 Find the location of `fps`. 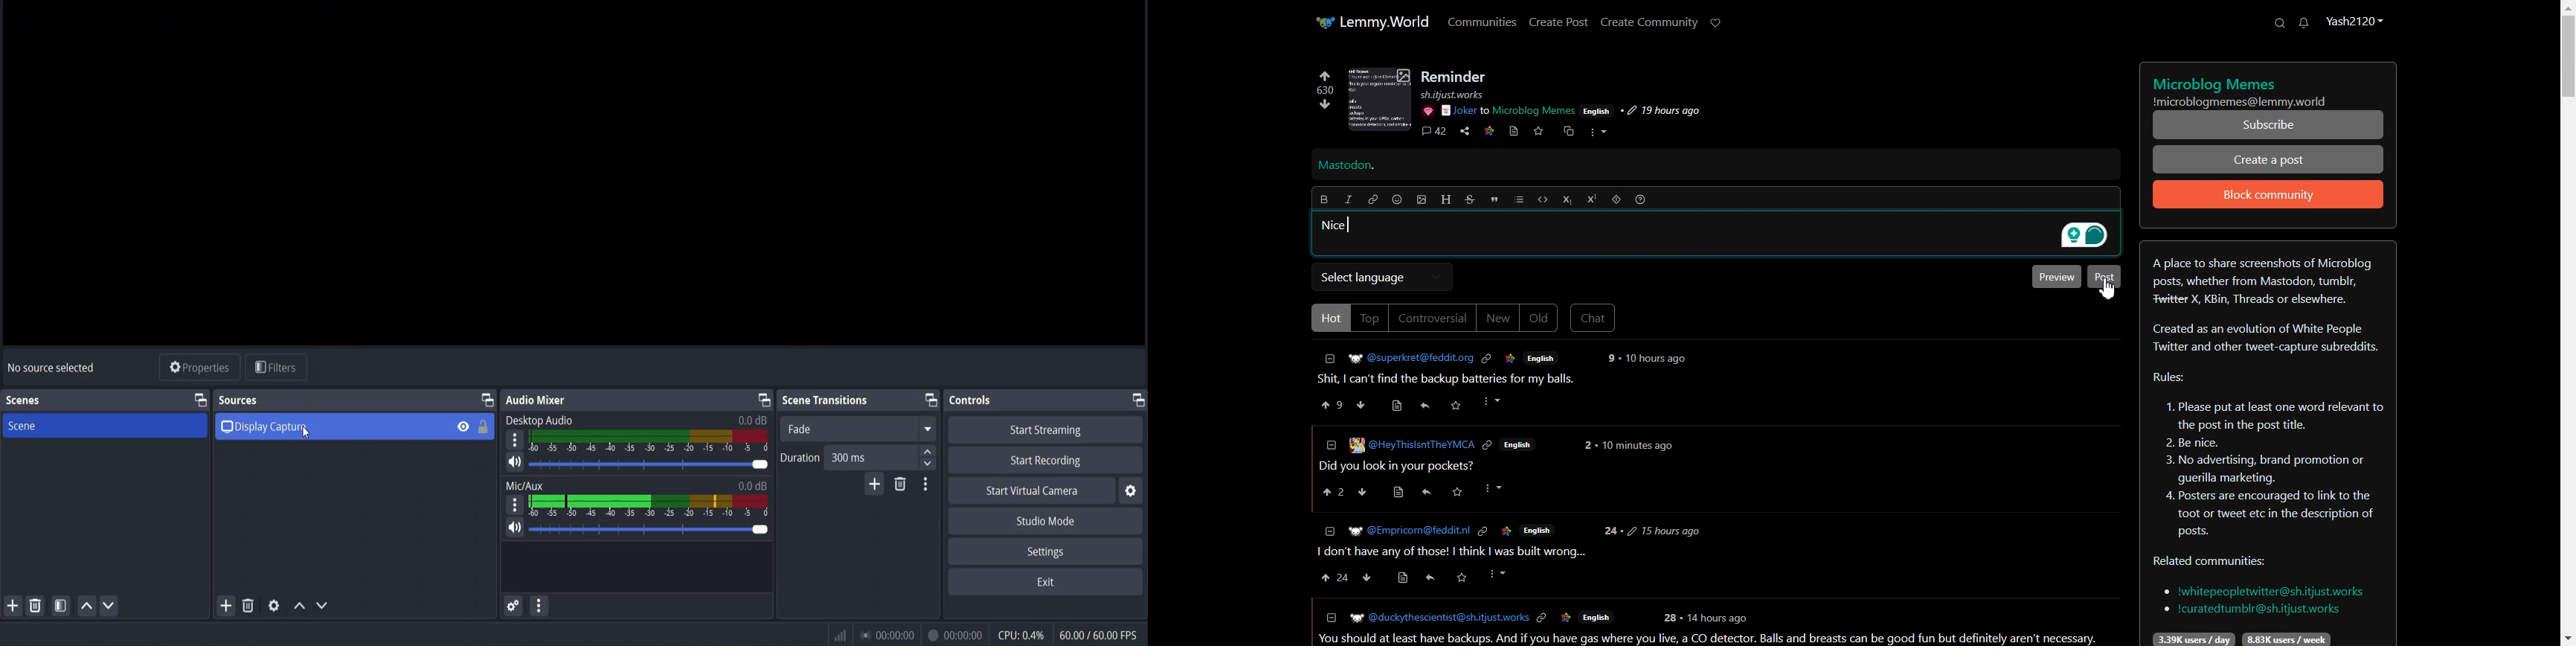

fps is located at coordinates (1100, 635).